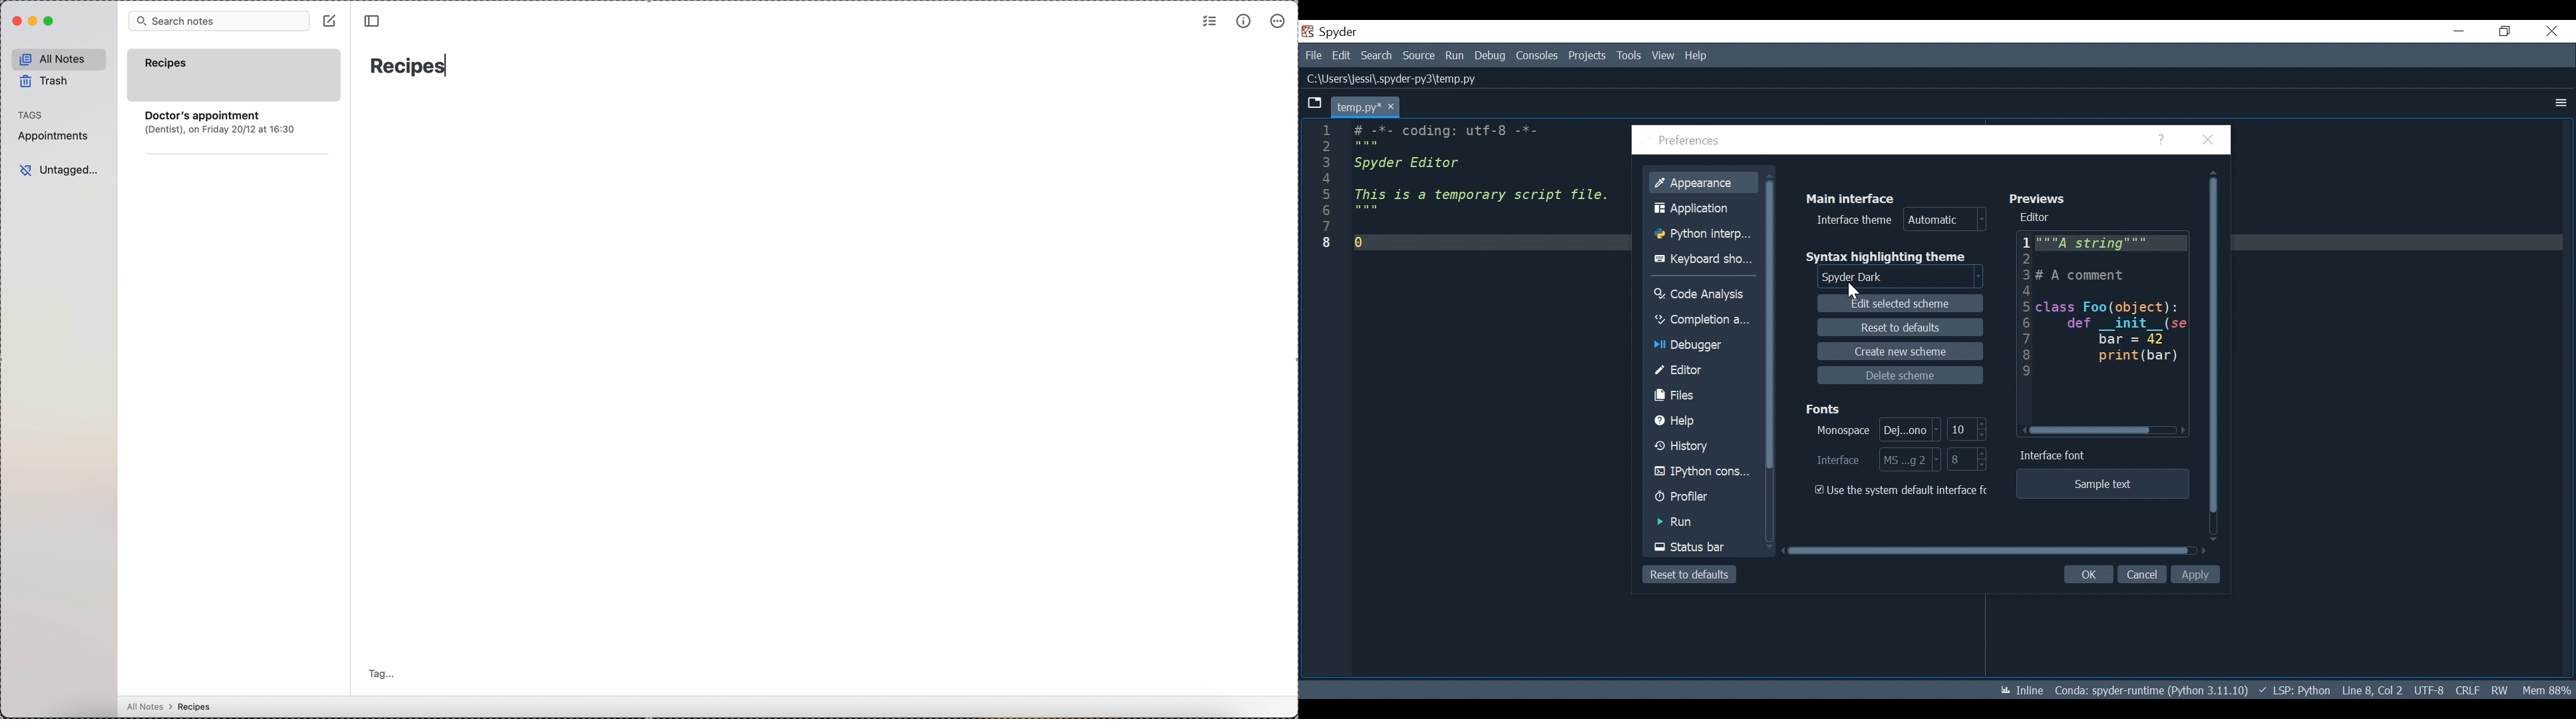 Image resolution: width=2576 pixels, height=728 pixels. What do you see at coordinates (2505, 31) in the screenshot?
I see `Restore` at bounding box center [2505, 31].